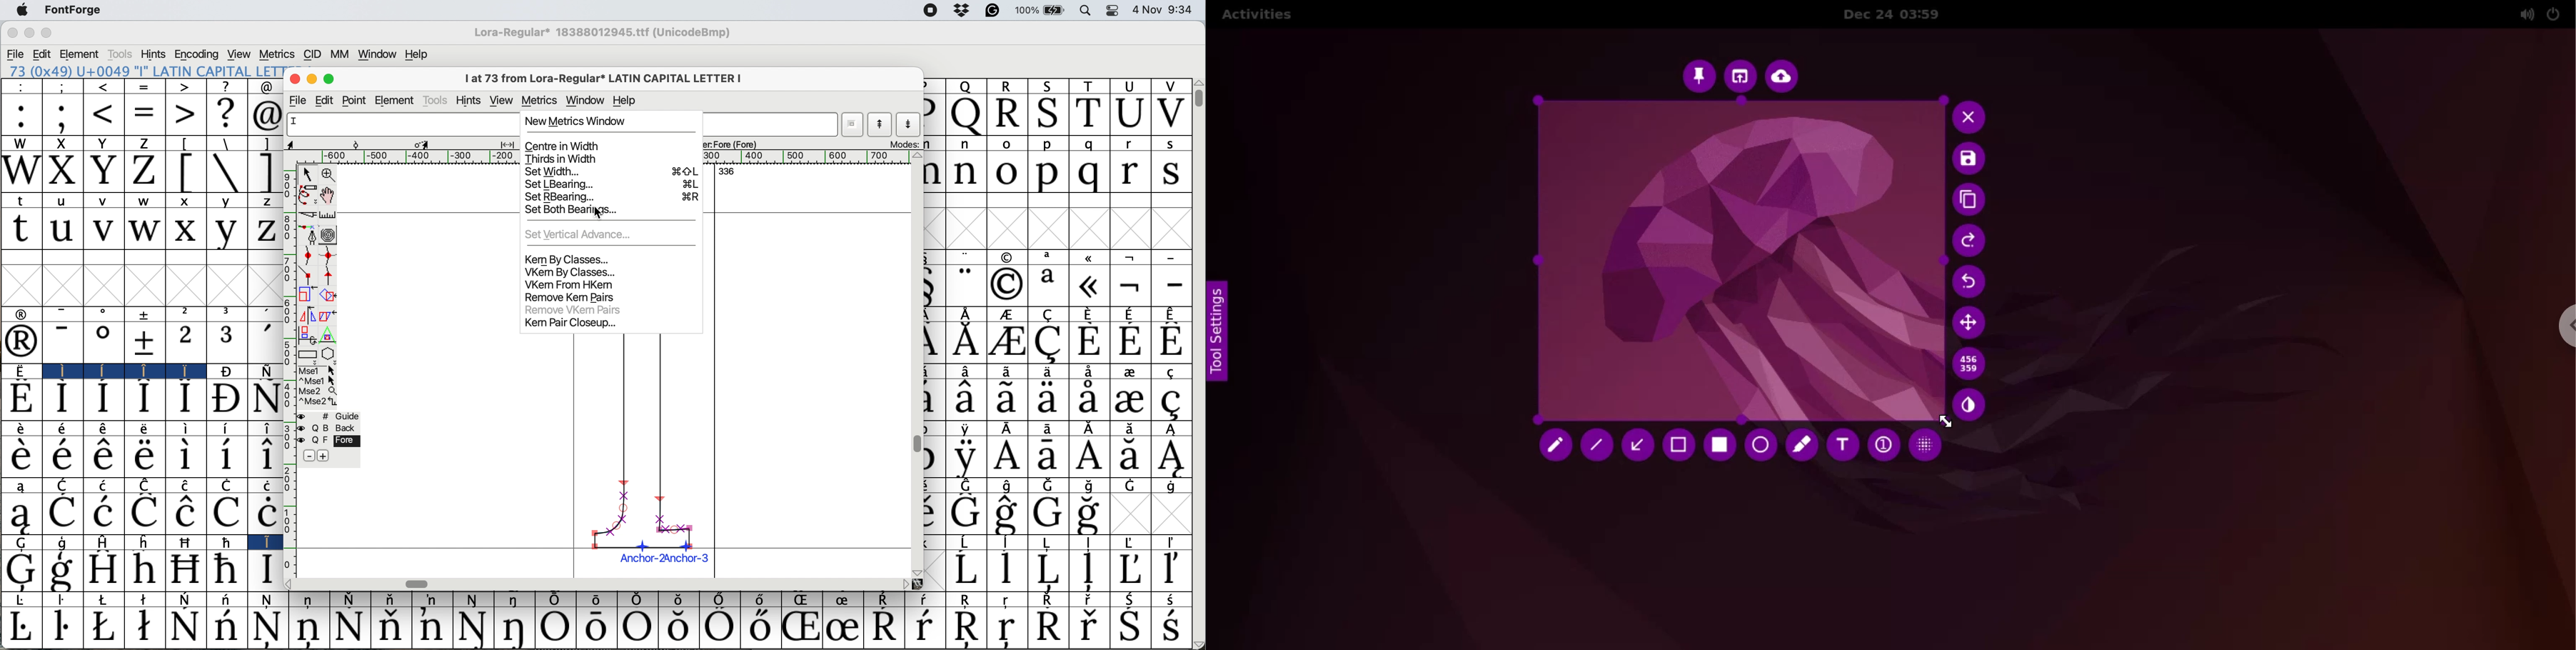 The height and width of the screenshot is (672, 2576). Describe the element at coordinates (329, 234) in the screenshot. I see `change whether spiro is active or not` at that location.